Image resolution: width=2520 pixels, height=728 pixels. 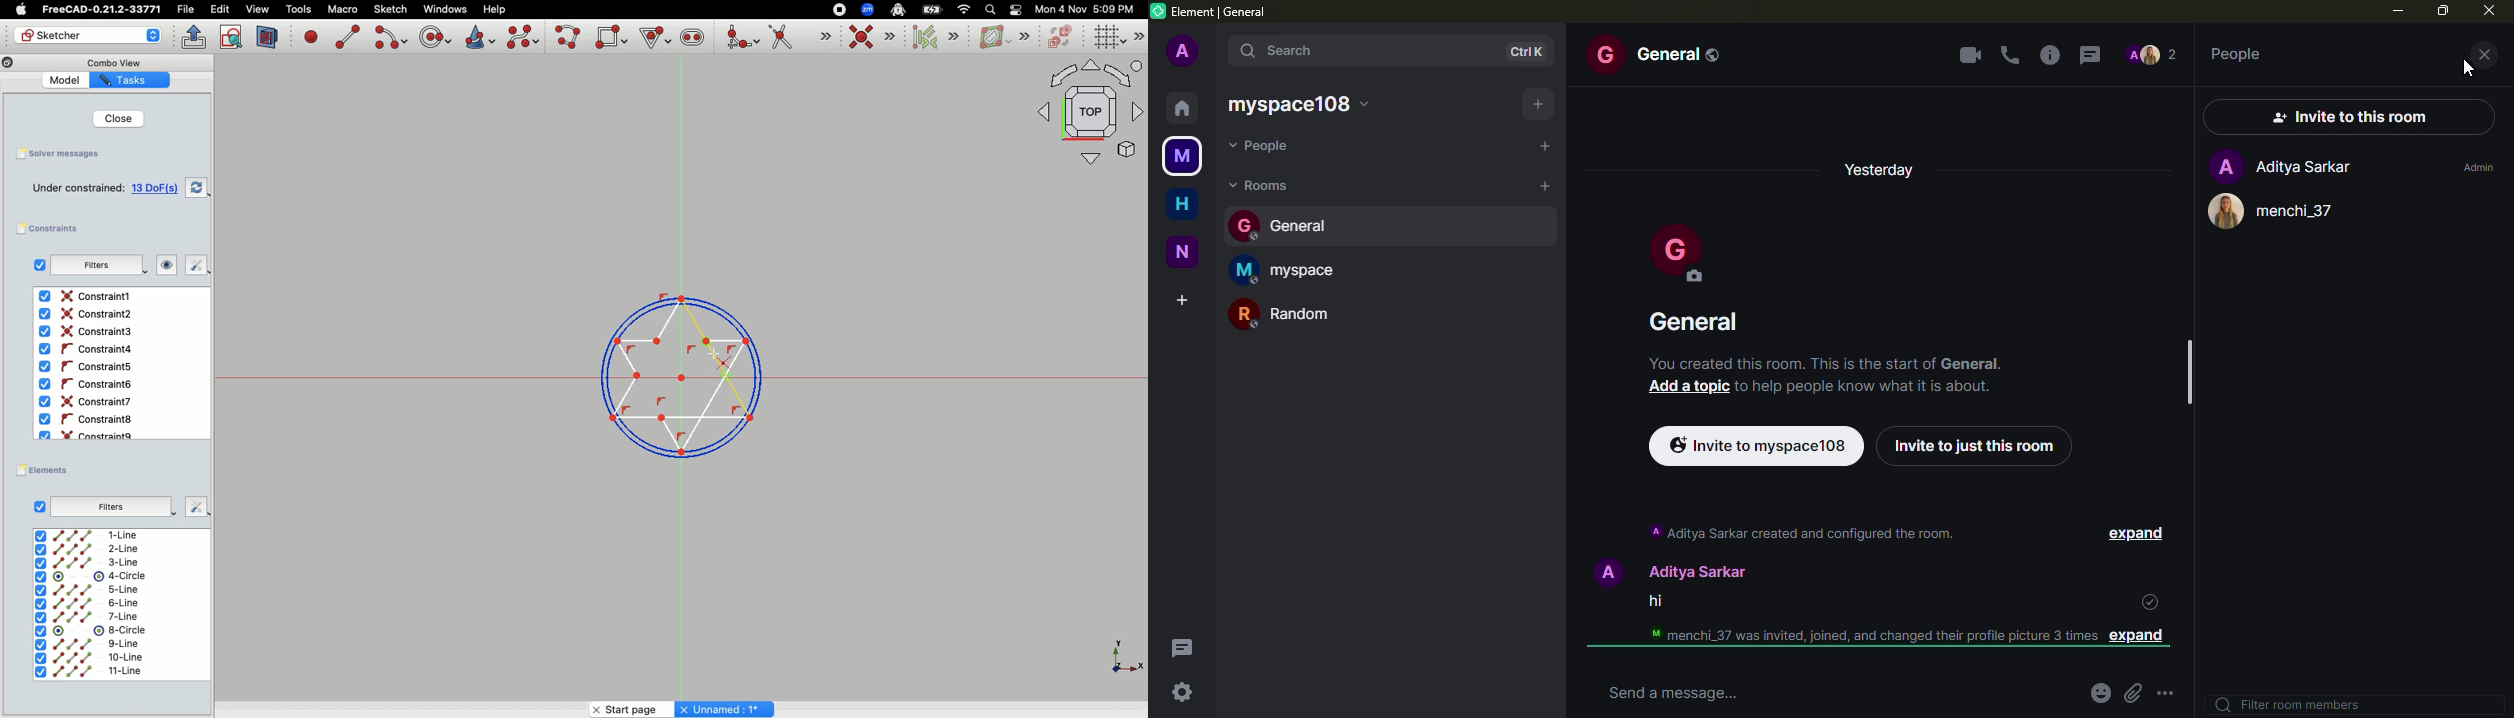 I want to click on 7-line, so click(x=88, y=617).